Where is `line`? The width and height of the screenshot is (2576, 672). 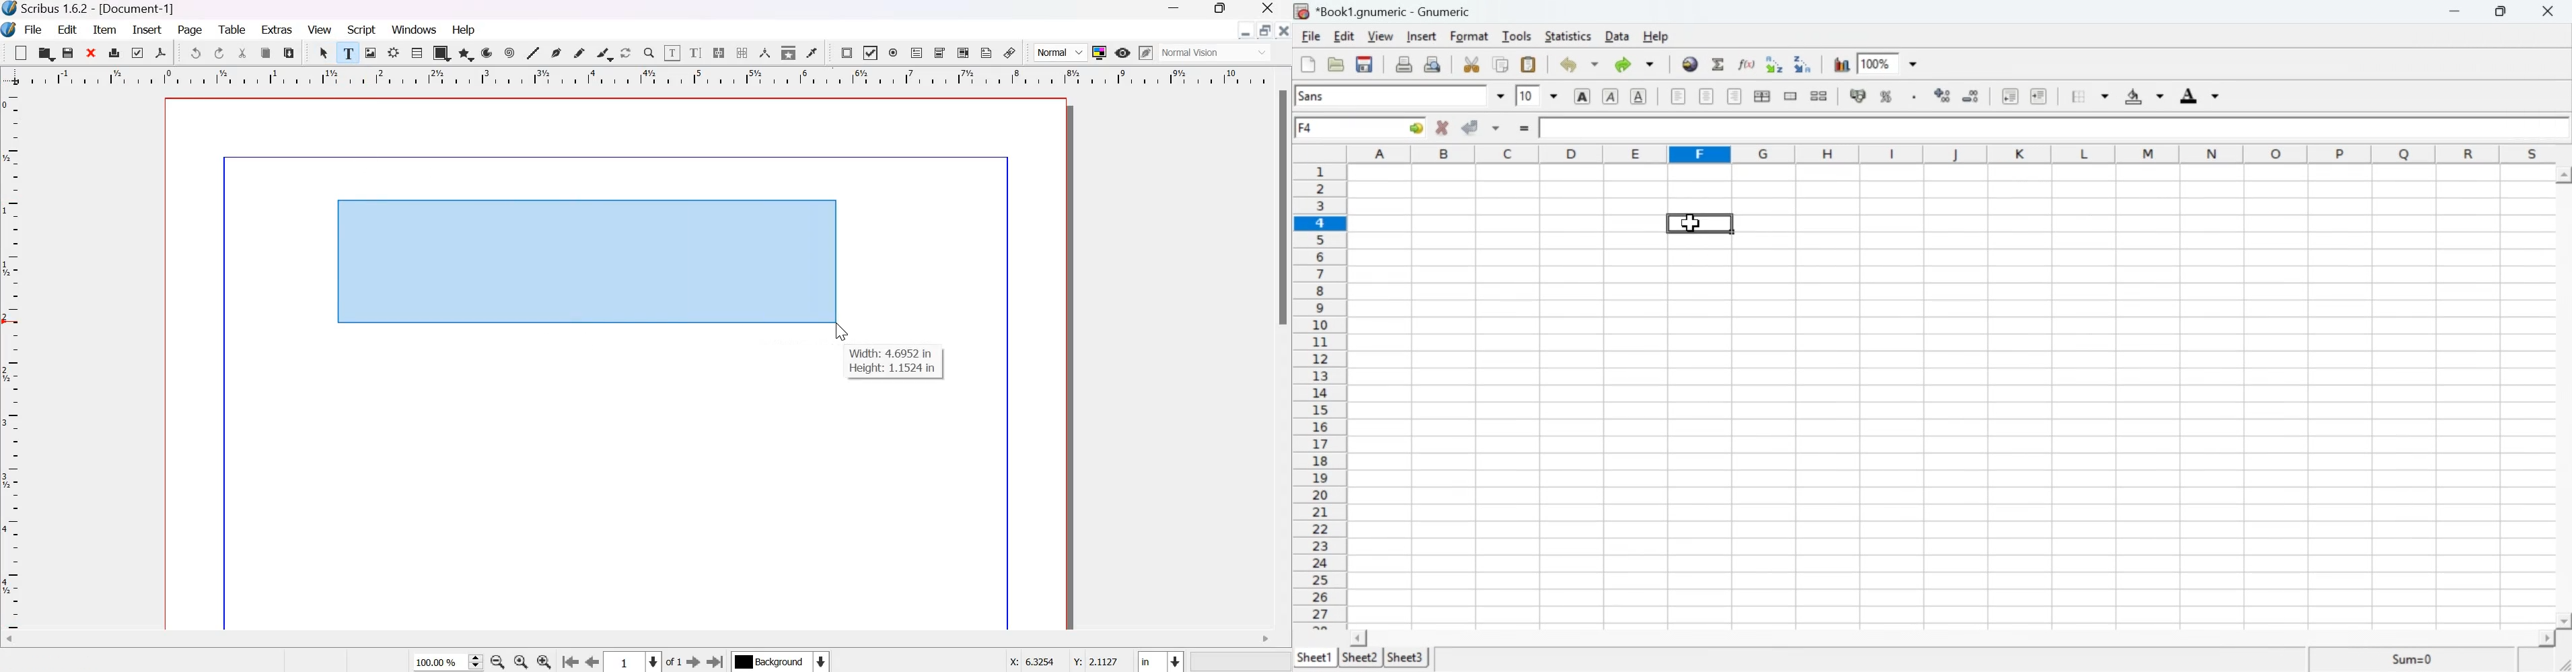
line is located at coordinates (533, 52).